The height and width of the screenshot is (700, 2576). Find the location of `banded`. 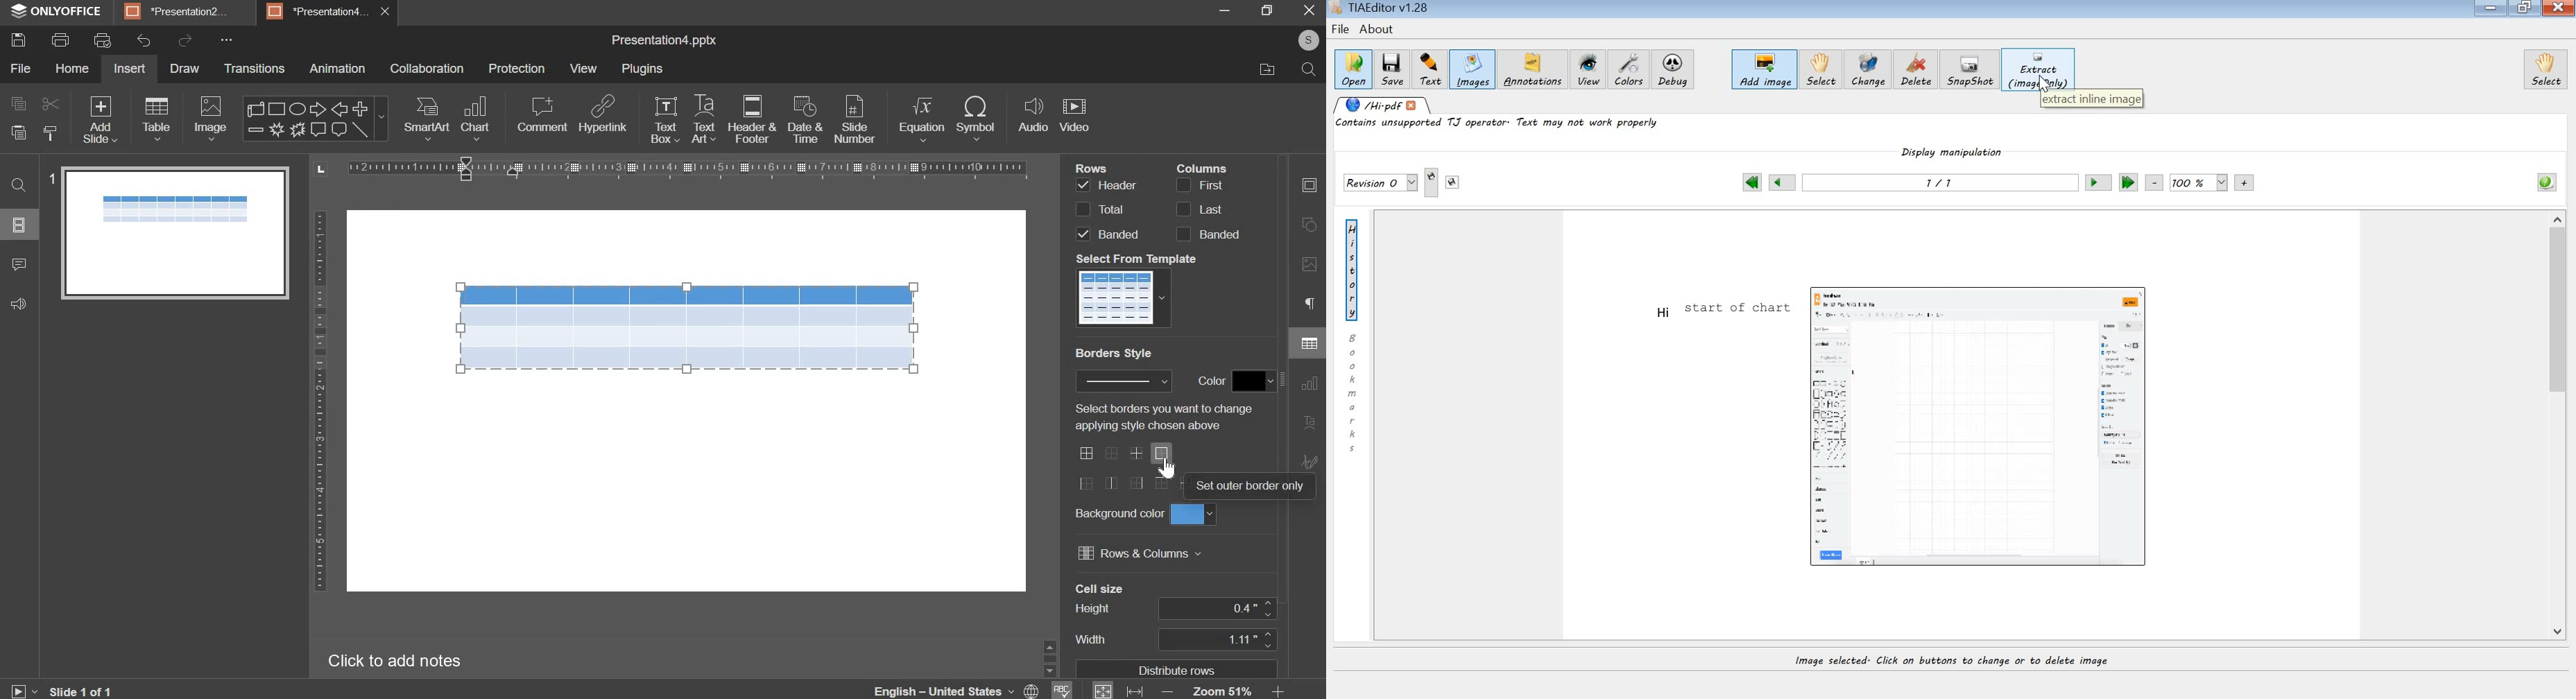

banded is located at coordinates (1117, 234).